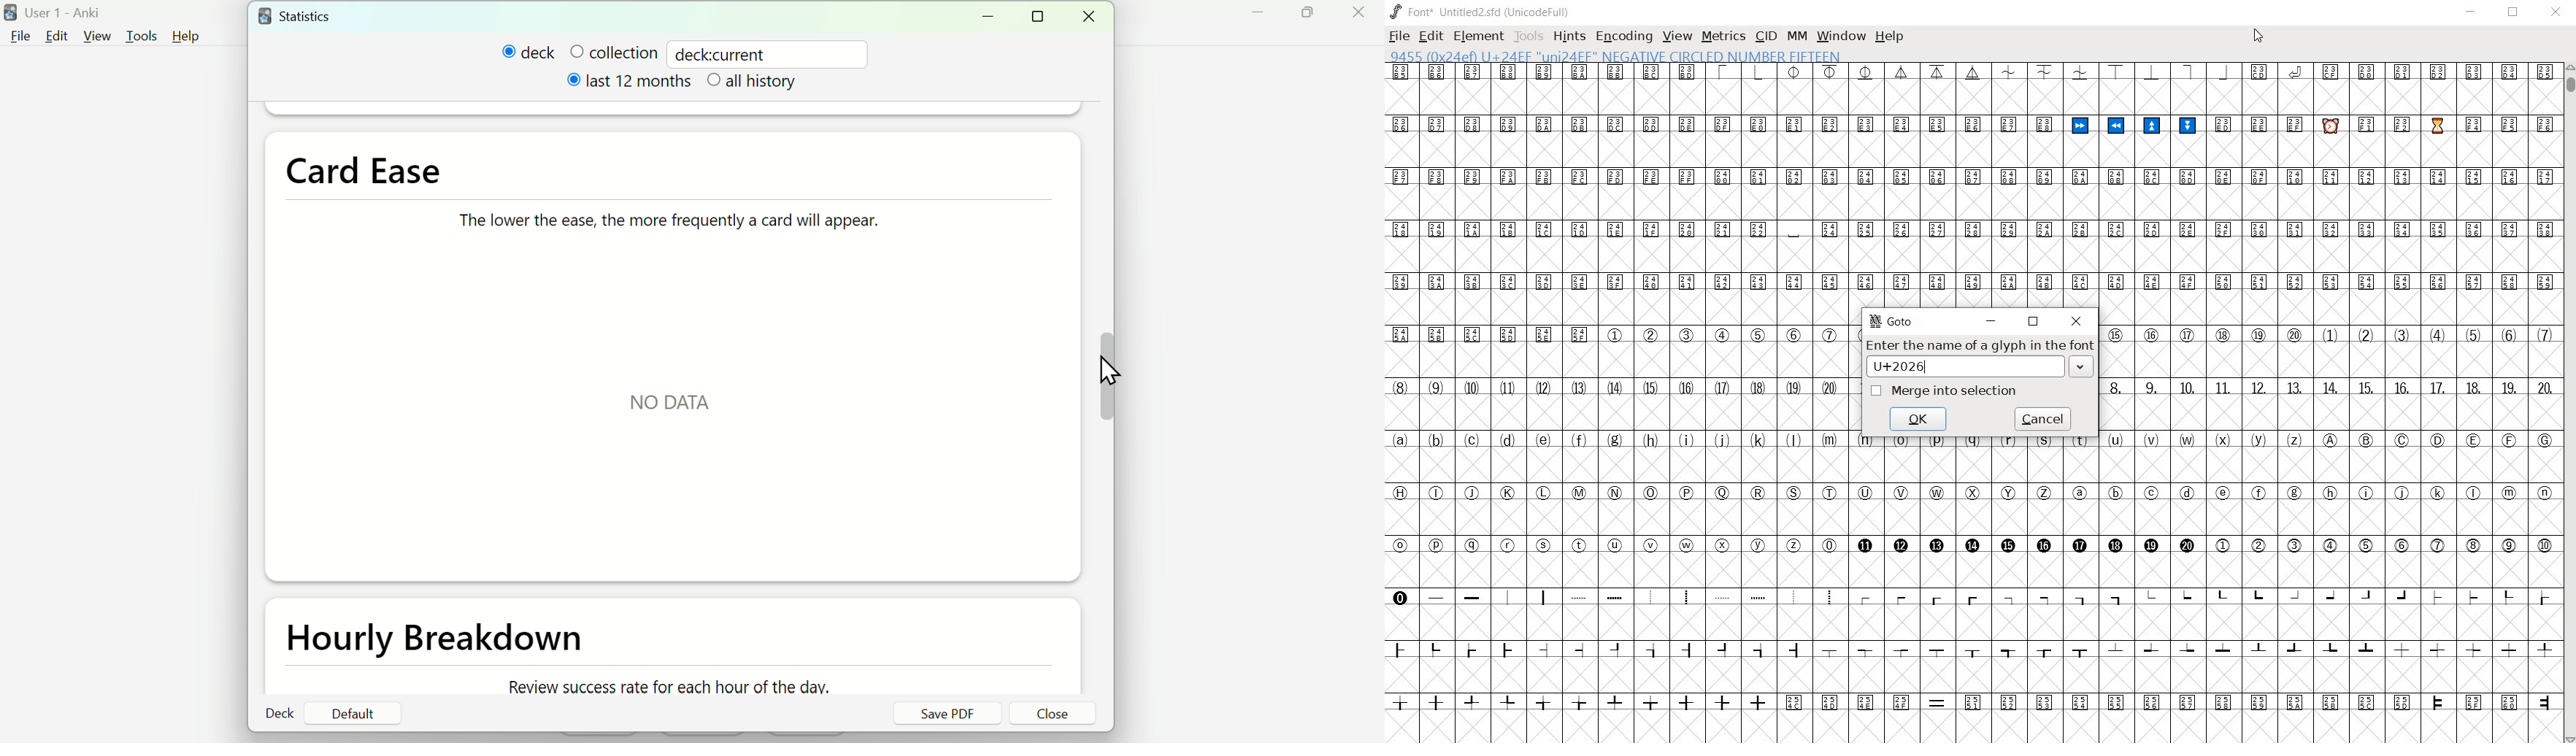 Image resolution: width=2576 pixels, height=756 pixels. What do you see at coordinates (1676, 37) in the screenshot?
I see `VIEW` at bounding box center [1676, 37].